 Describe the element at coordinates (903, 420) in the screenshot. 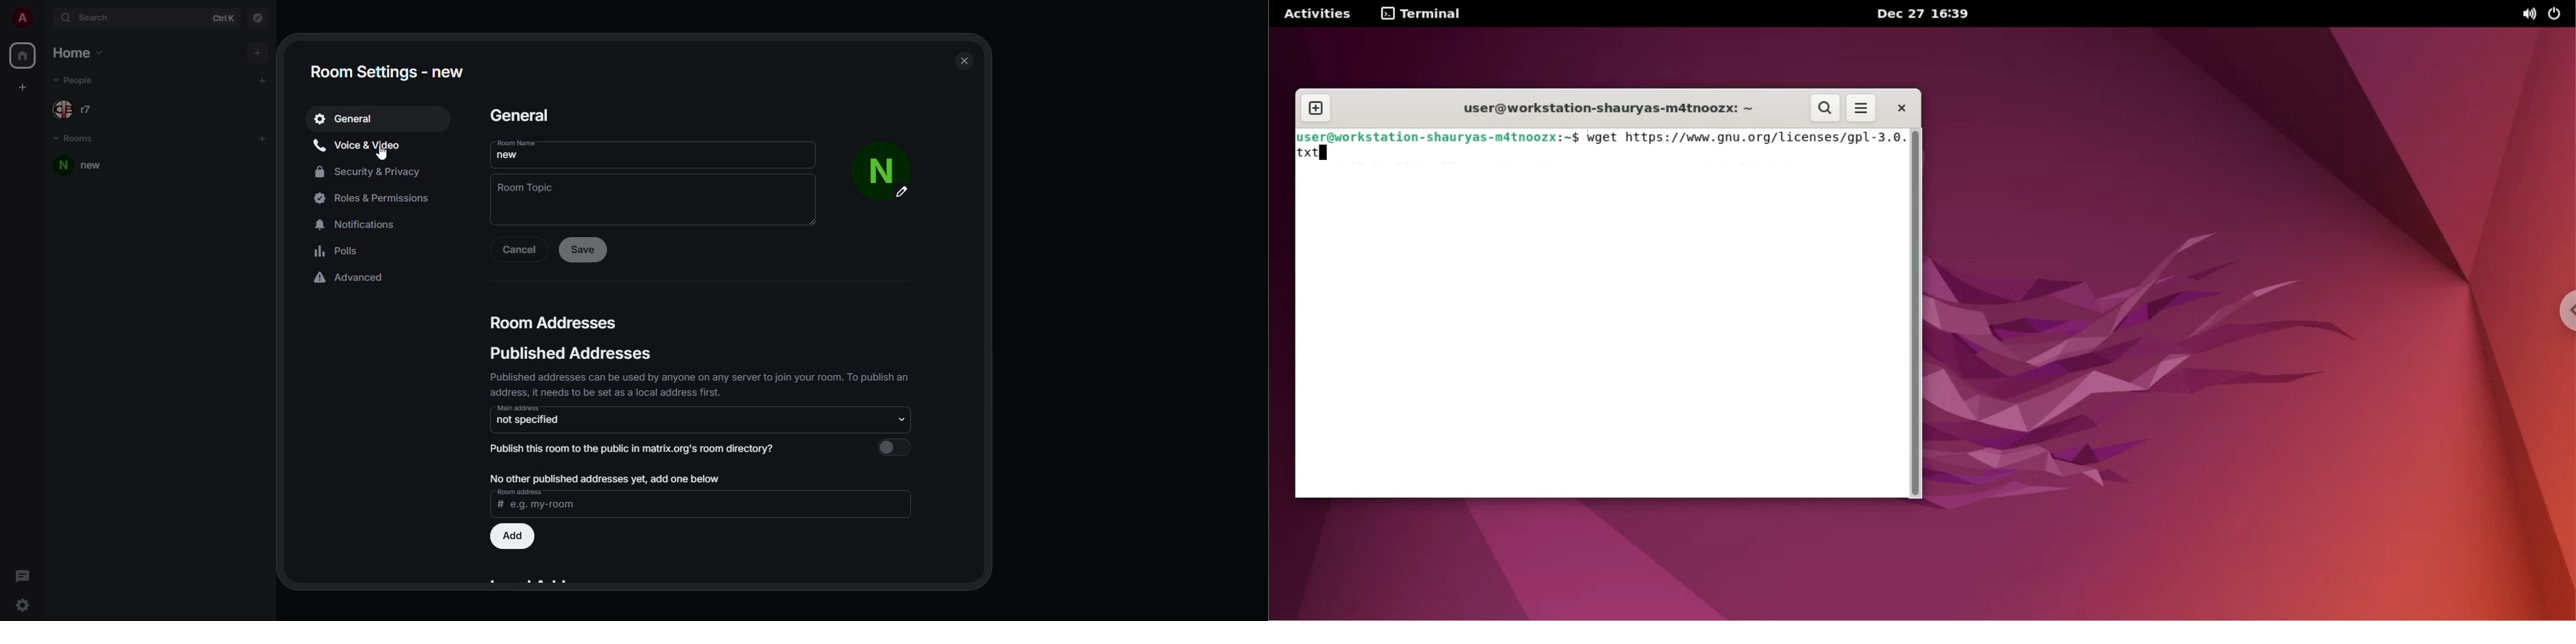

I see `drop down` at that location.